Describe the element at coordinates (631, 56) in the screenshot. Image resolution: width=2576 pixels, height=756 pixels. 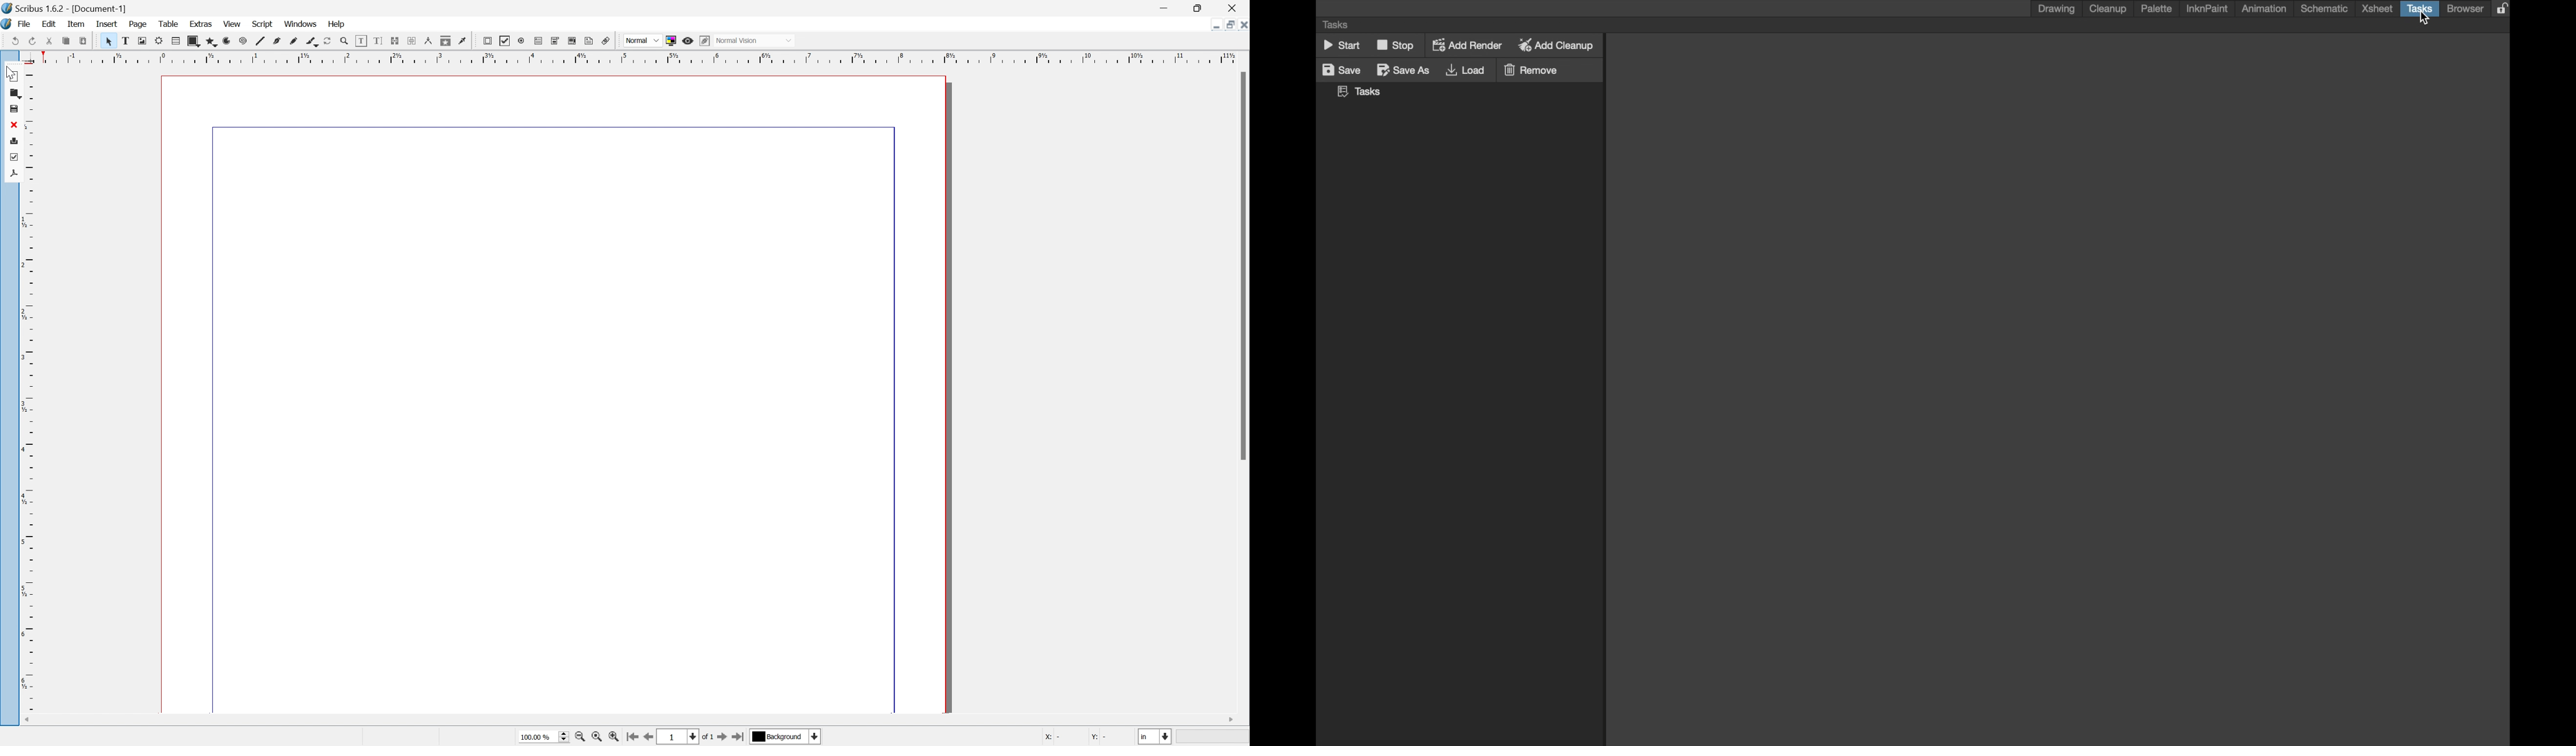
I see `rule` at that location.